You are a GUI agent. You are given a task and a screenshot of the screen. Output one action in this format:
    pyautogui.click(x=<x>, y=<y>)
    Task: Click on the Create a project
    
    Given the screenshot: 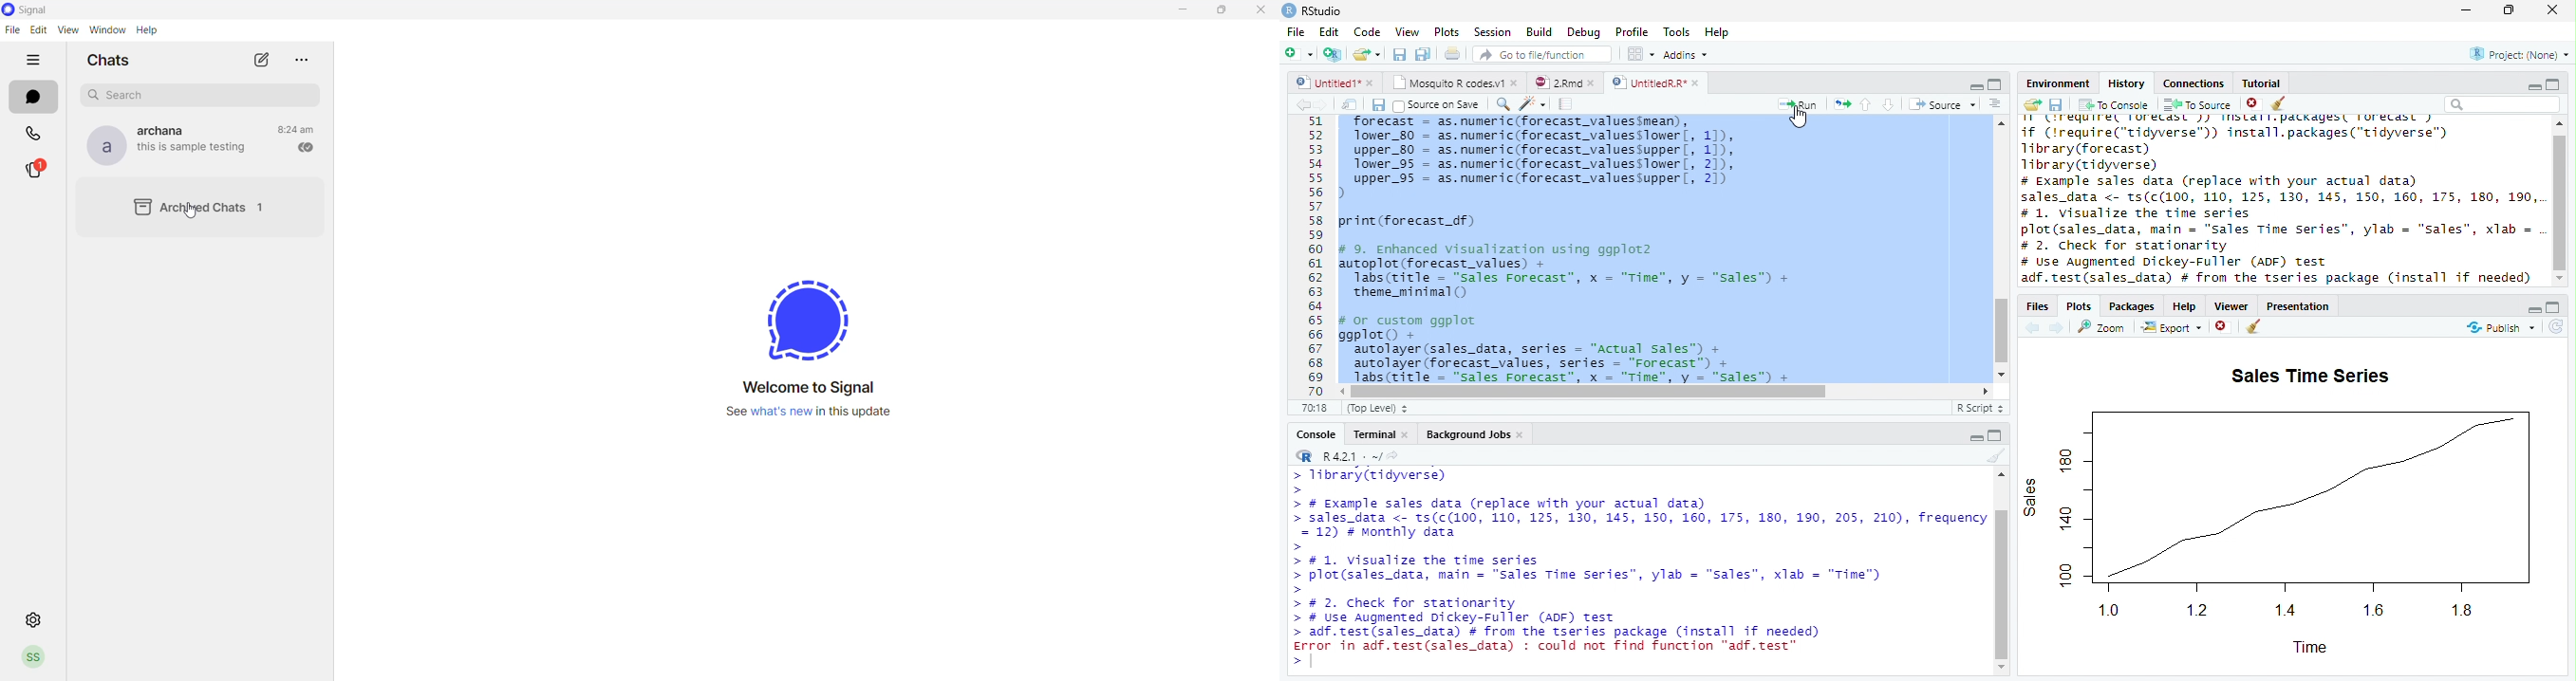 What is the action you would take?
    pyautogui.click(x=1334, y=56)
    